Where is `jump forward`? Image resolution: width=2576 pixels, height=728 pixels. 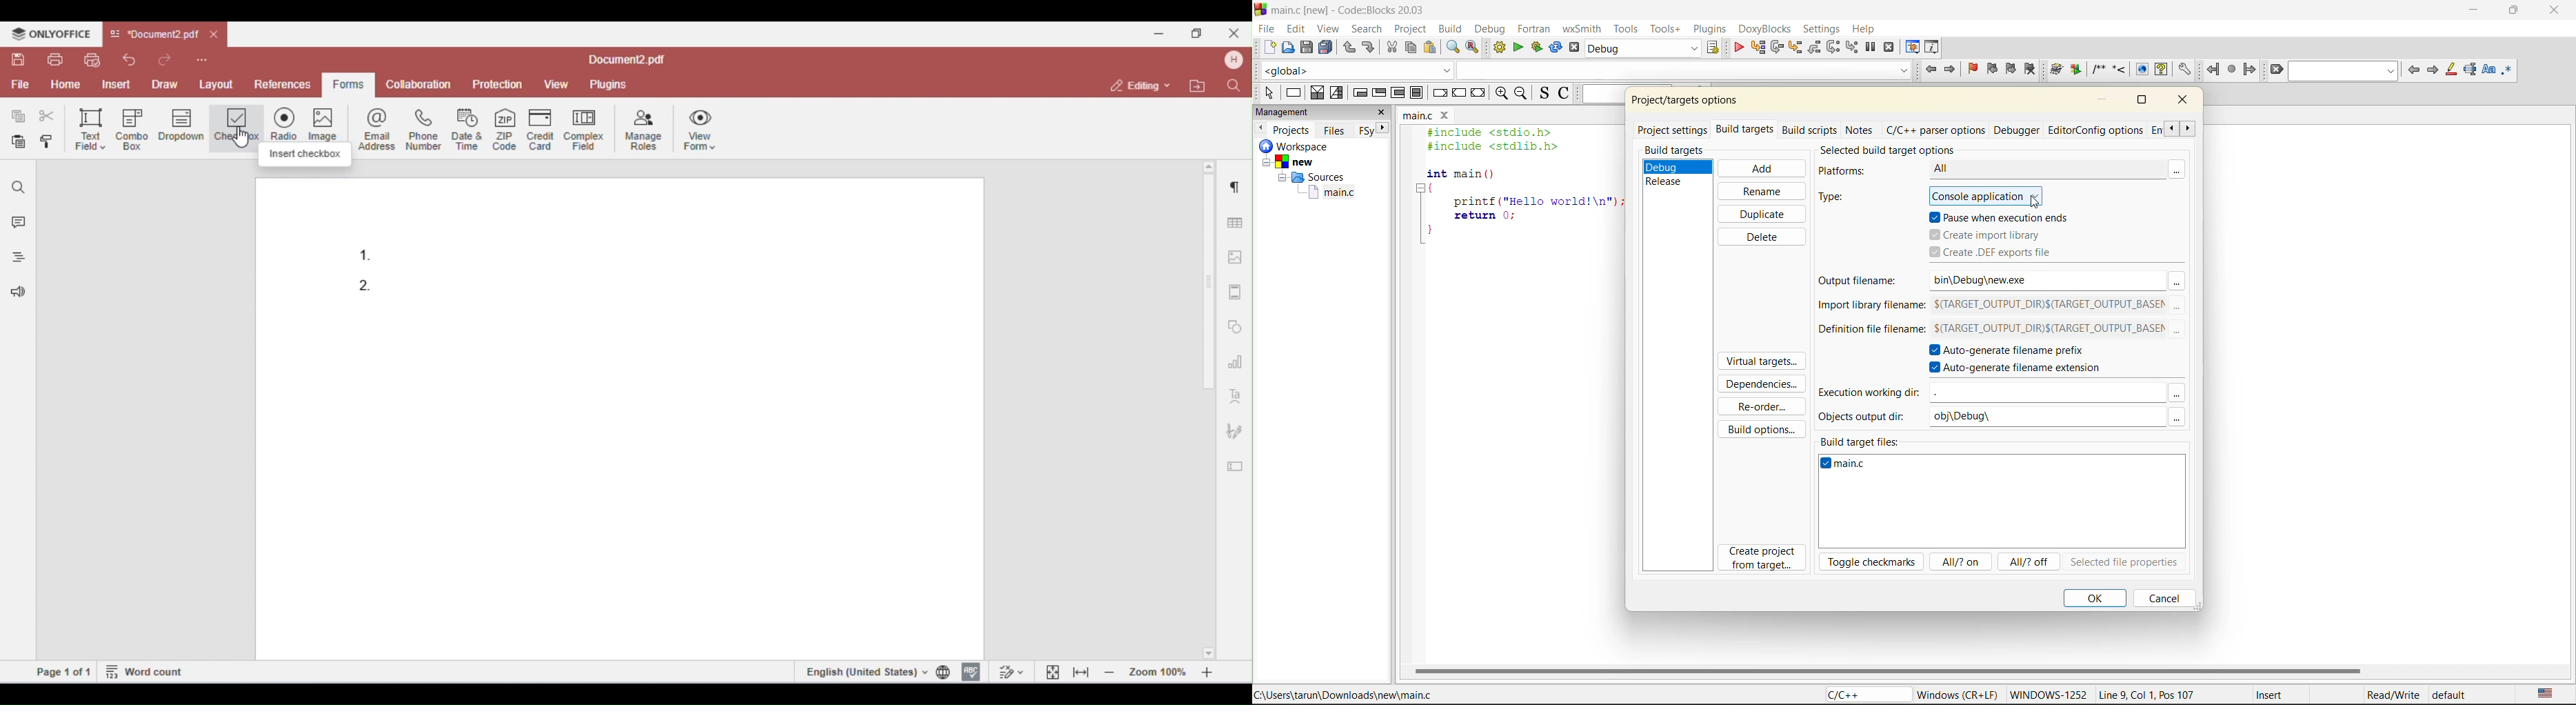
jump forward is located at coordinates (2251, 71).